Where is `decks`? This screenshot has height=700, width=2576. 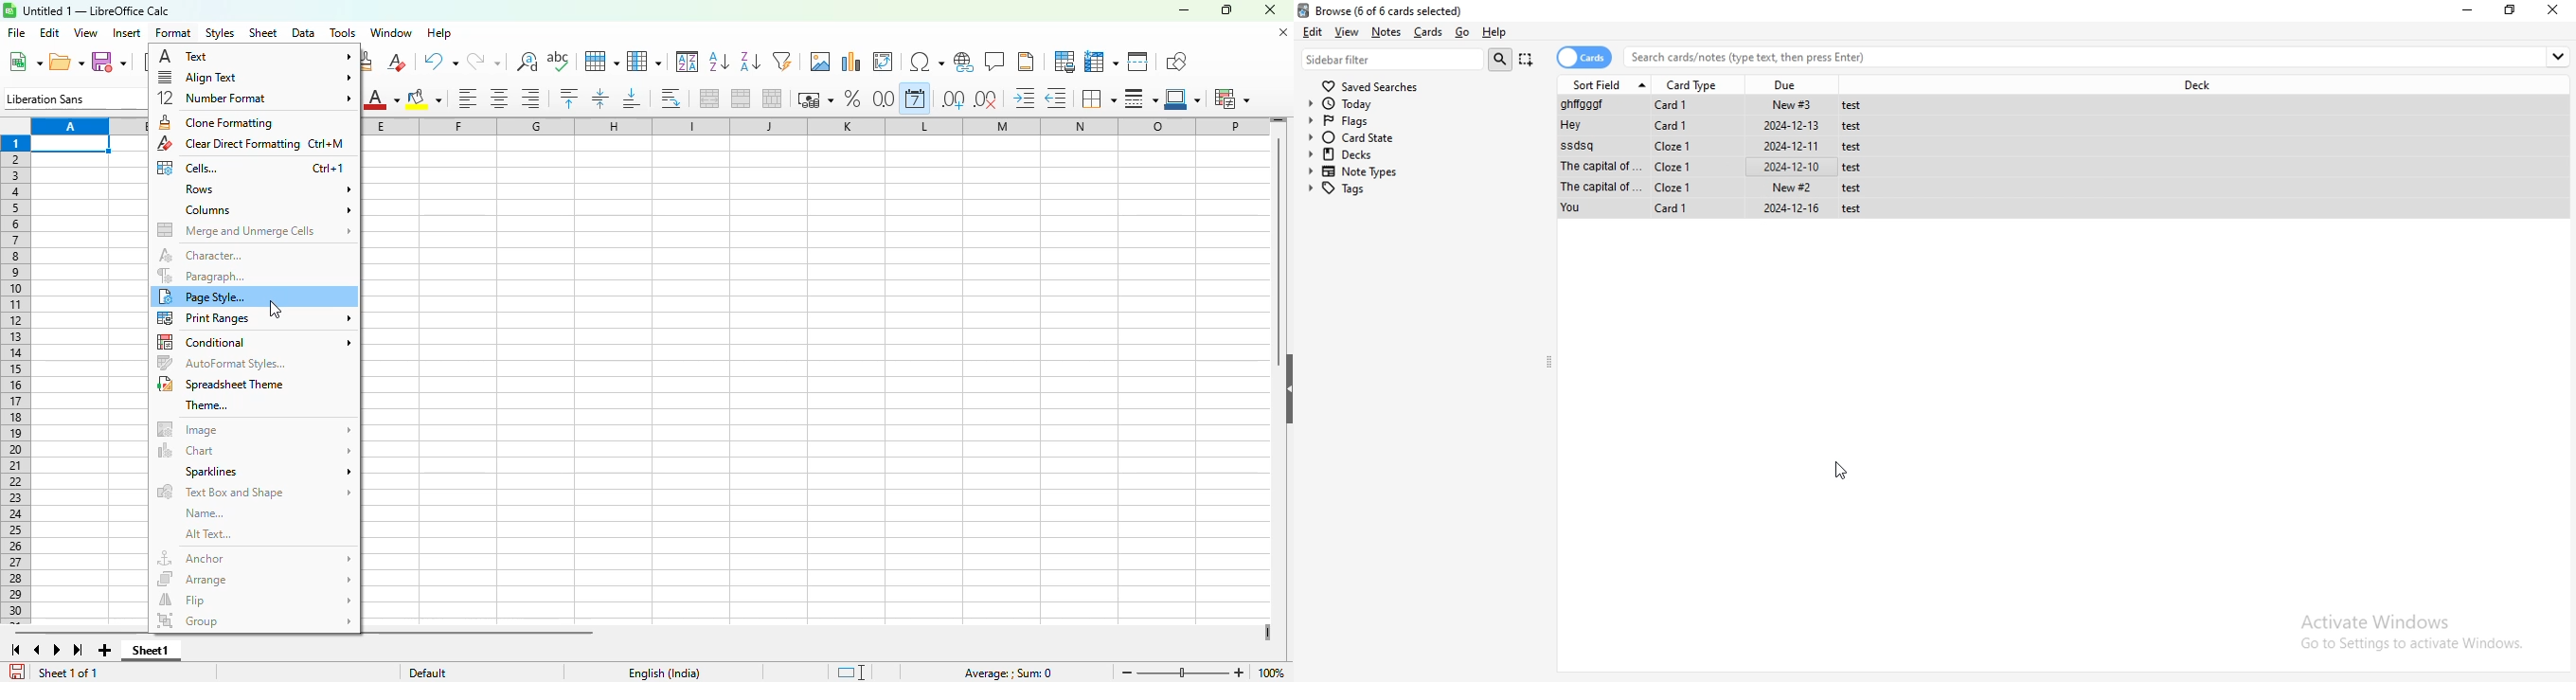
decks is located at coordinates (1420, 154).